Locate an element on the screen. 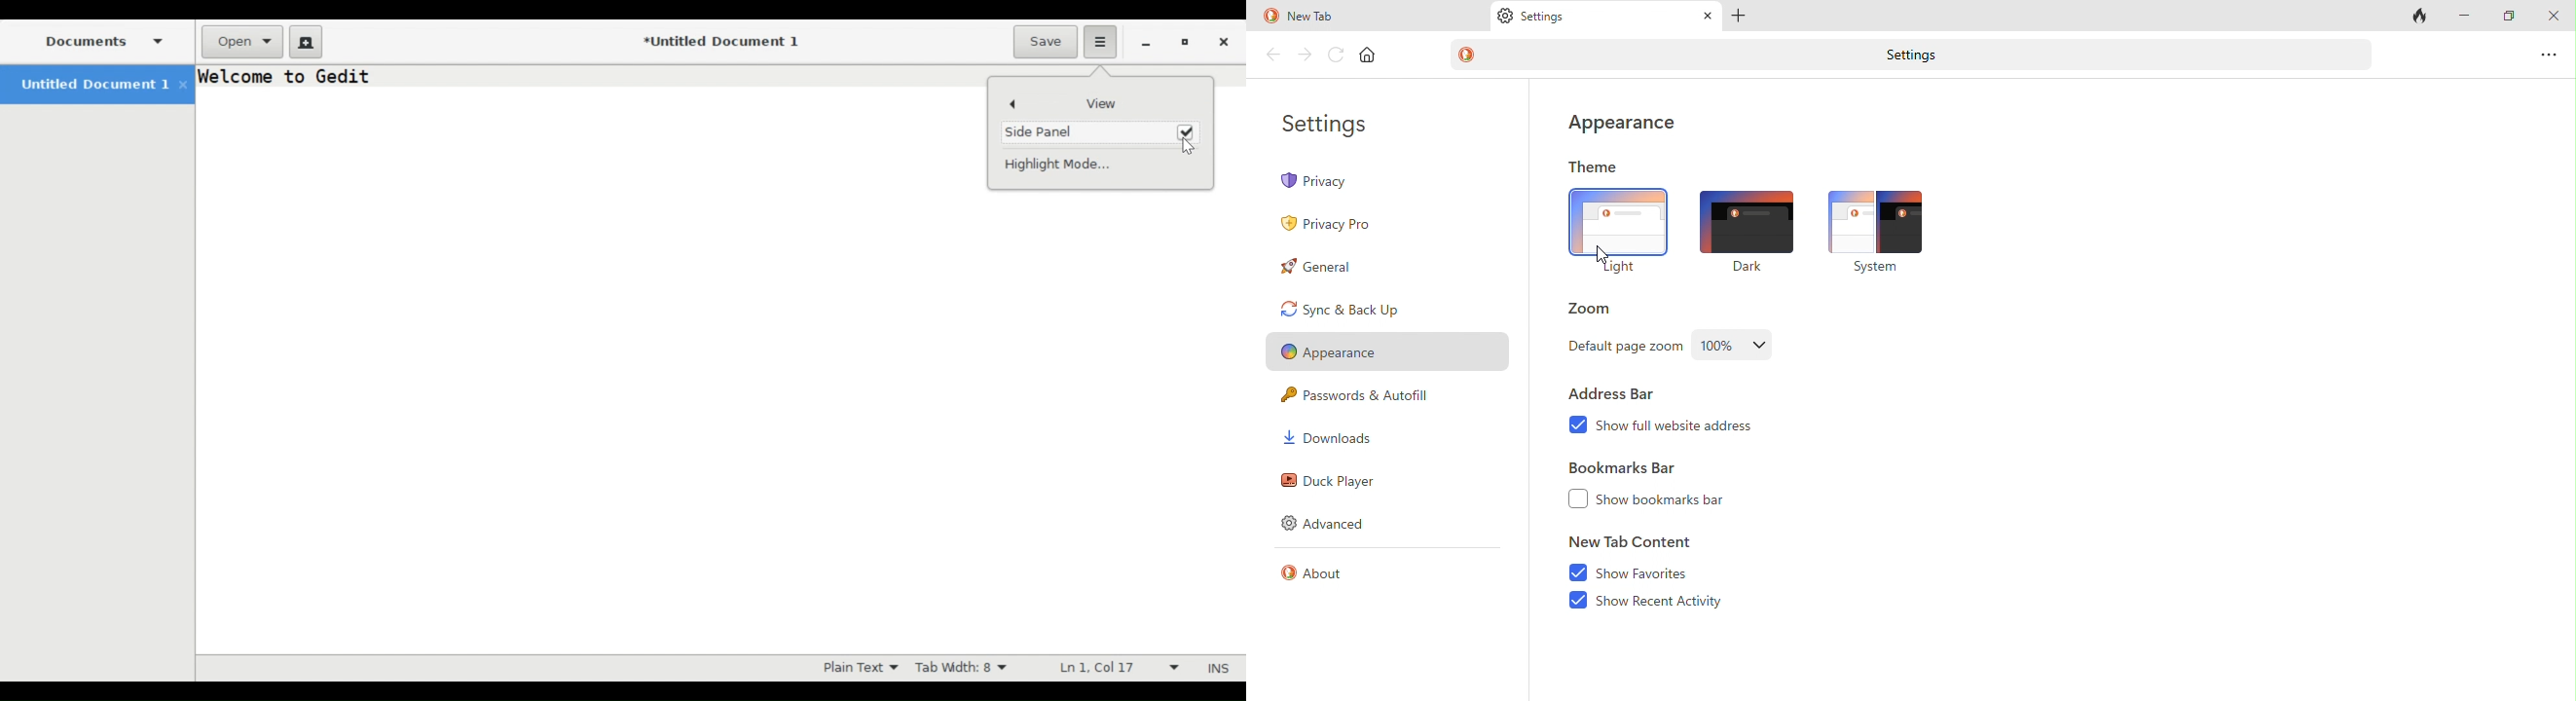  Highlight mode option is located at coordinates (859, 668).